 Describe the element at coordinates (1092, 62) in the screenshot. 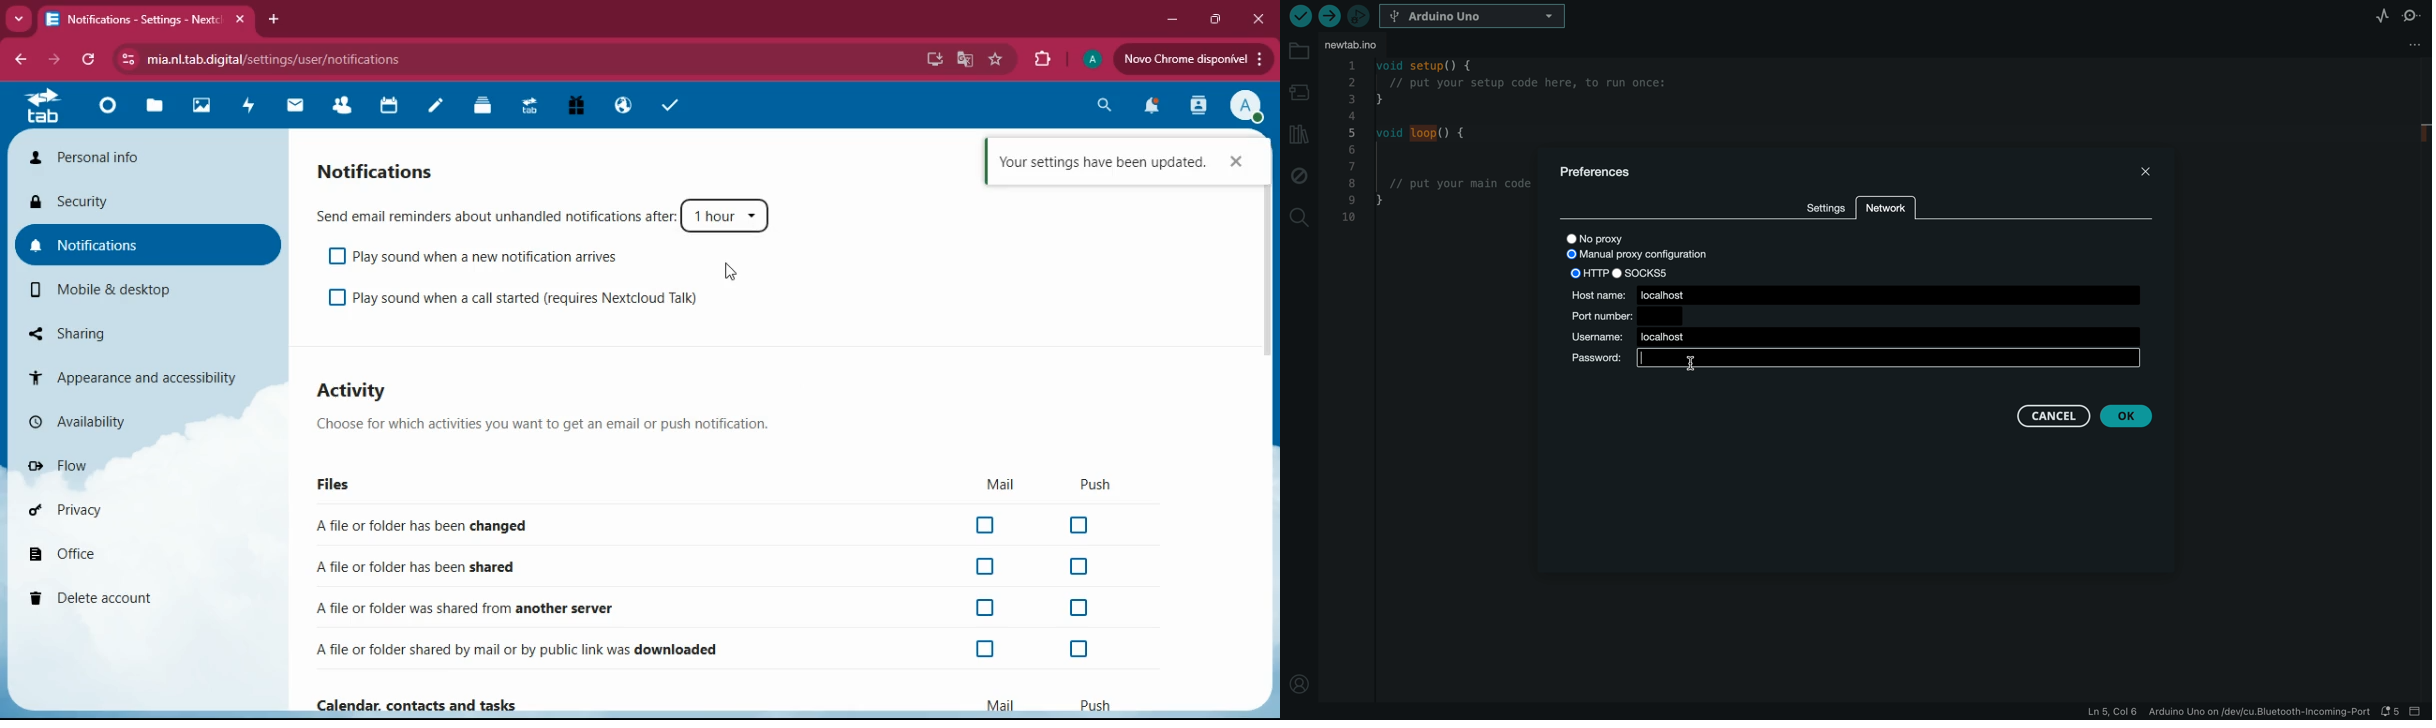

I see `profile` at that location.